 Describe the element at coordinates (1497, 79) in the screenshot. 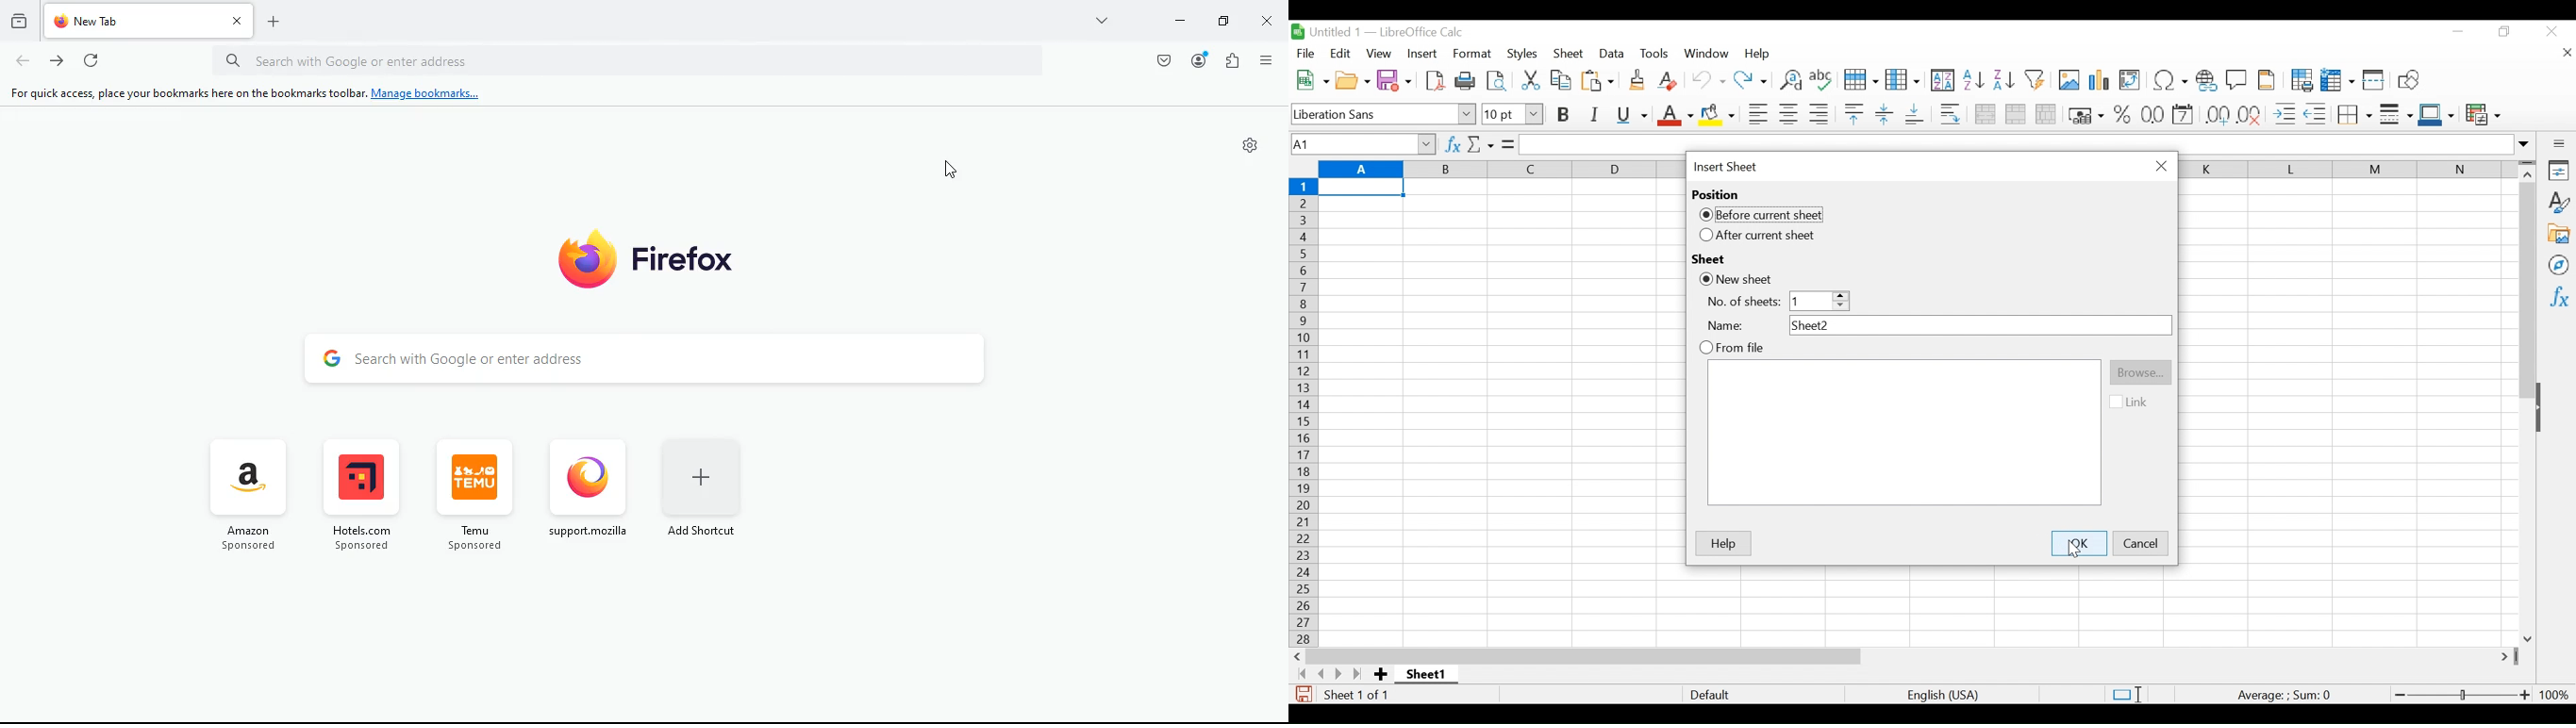

I see `Toggle print view` at that location.